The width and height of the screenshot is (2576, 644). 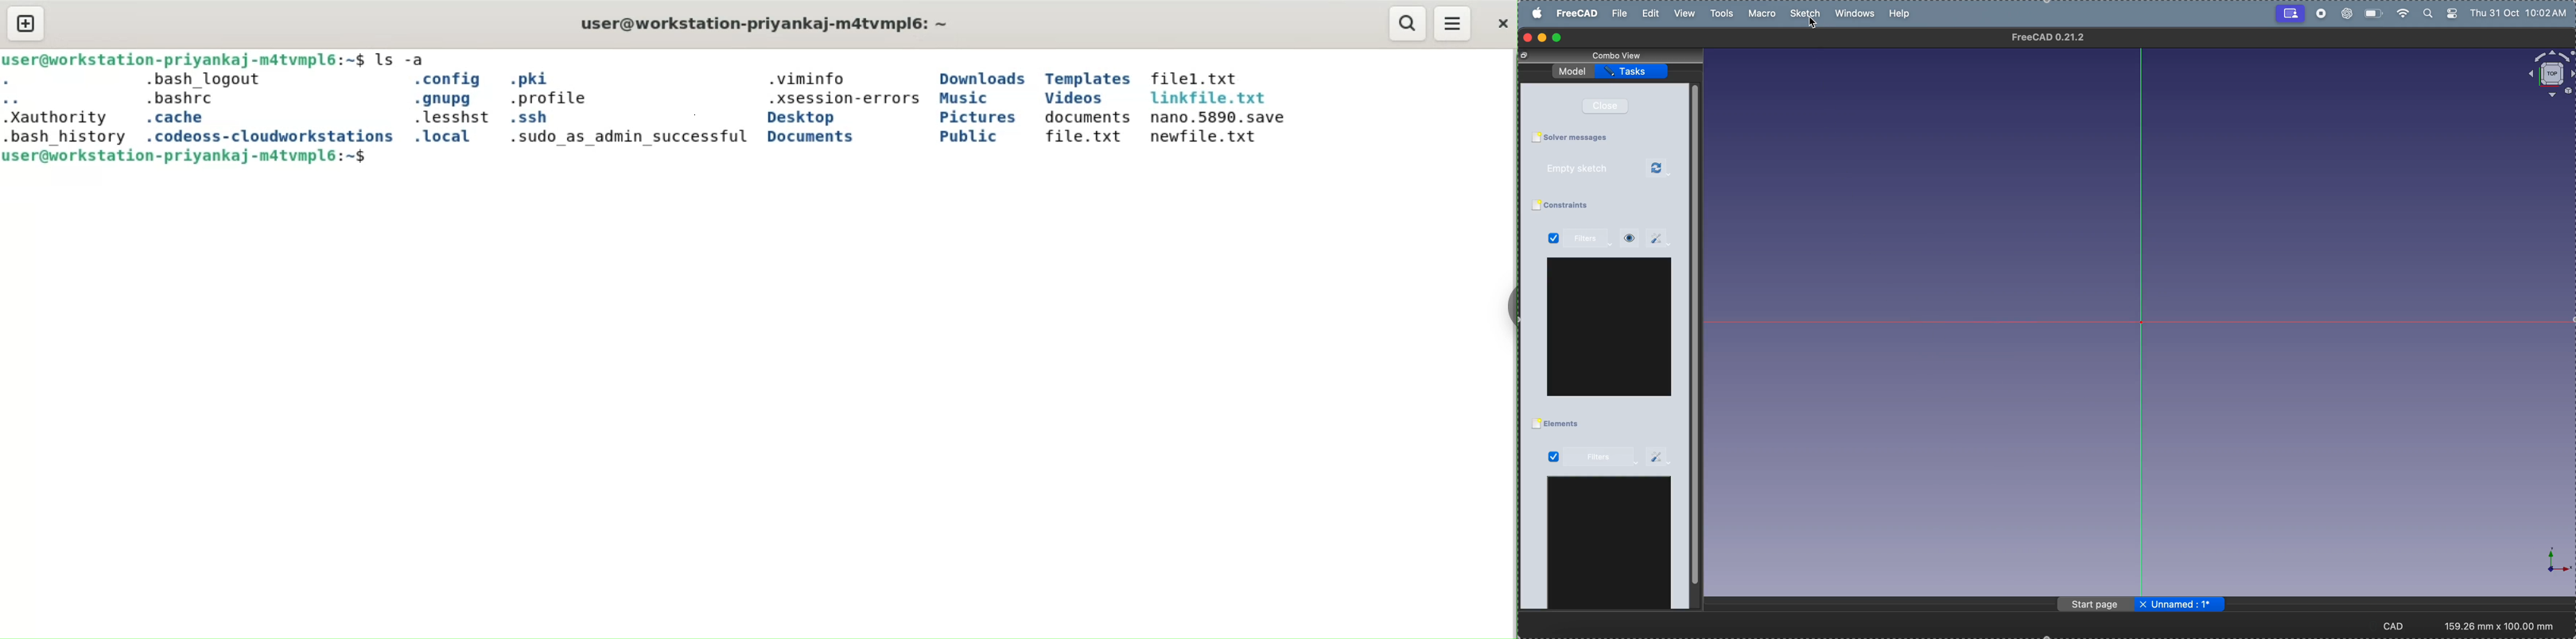 What do you see at coordinates (1588, 168) in the screenshot?
I see `empty sketch` at bounding box center [1588, 168].